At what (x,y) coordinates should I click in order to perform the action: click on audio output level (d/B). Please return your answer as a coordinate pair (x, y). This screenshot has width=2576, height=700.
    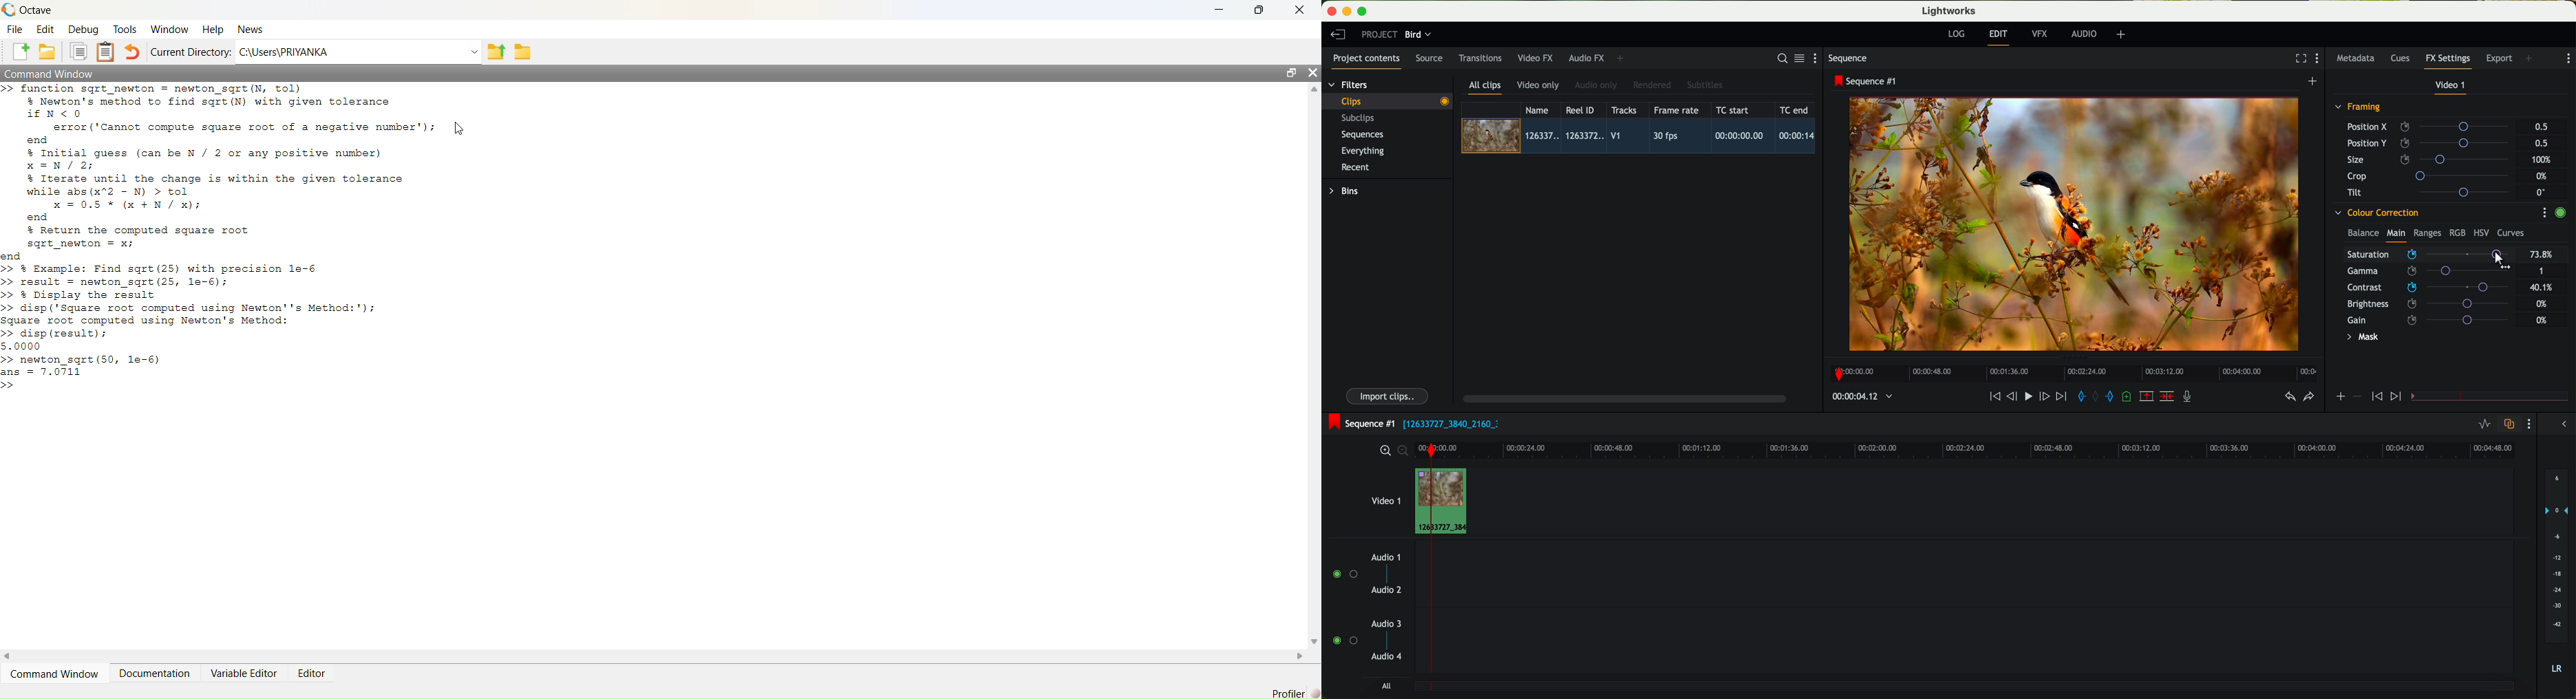
    Looking at the image, I should click on (2558, 574).